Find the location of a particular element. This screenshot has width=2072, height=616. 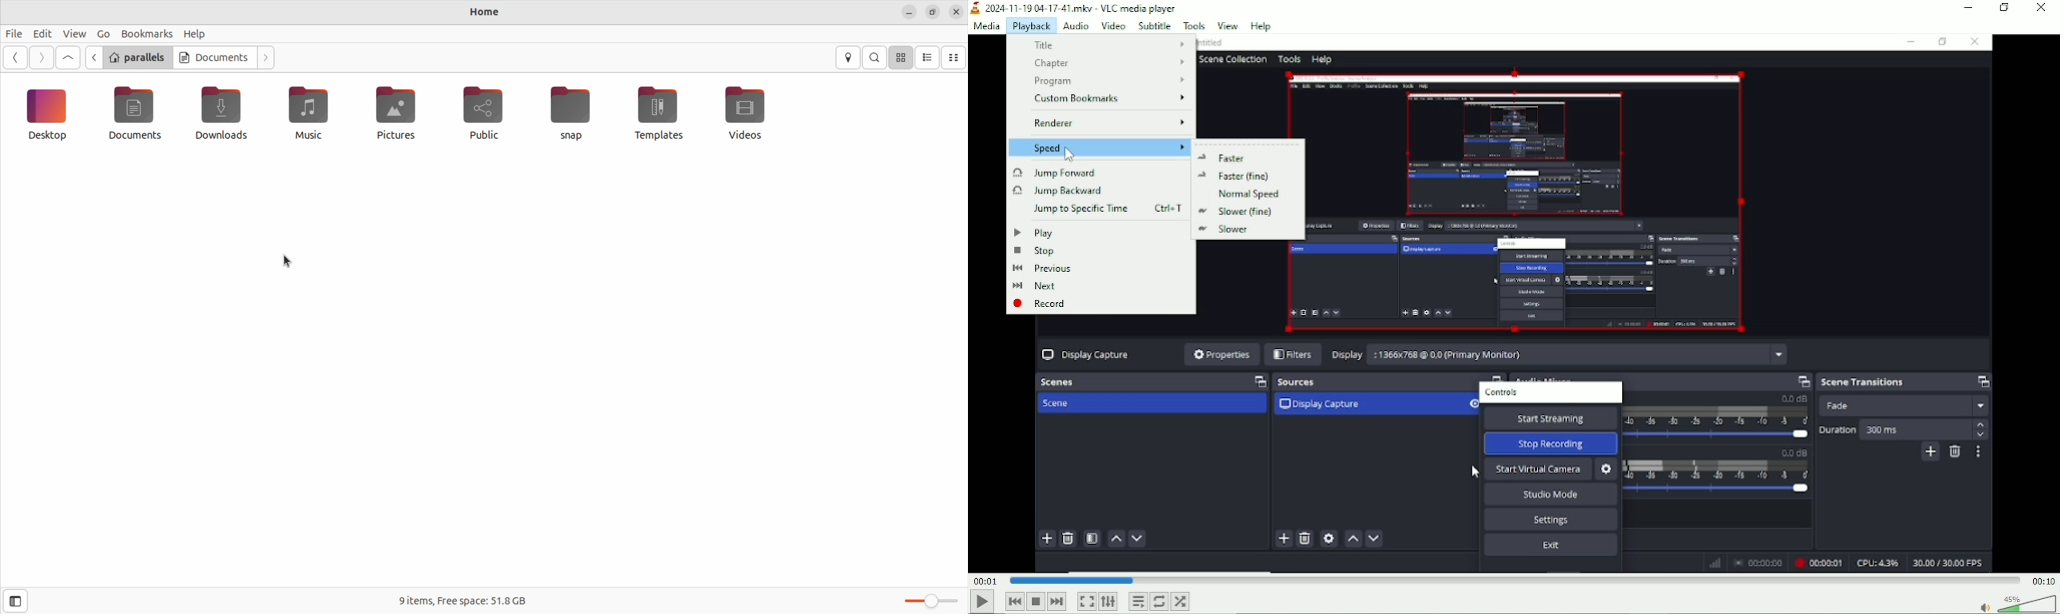

playback is located at coordinates (1031, 25).